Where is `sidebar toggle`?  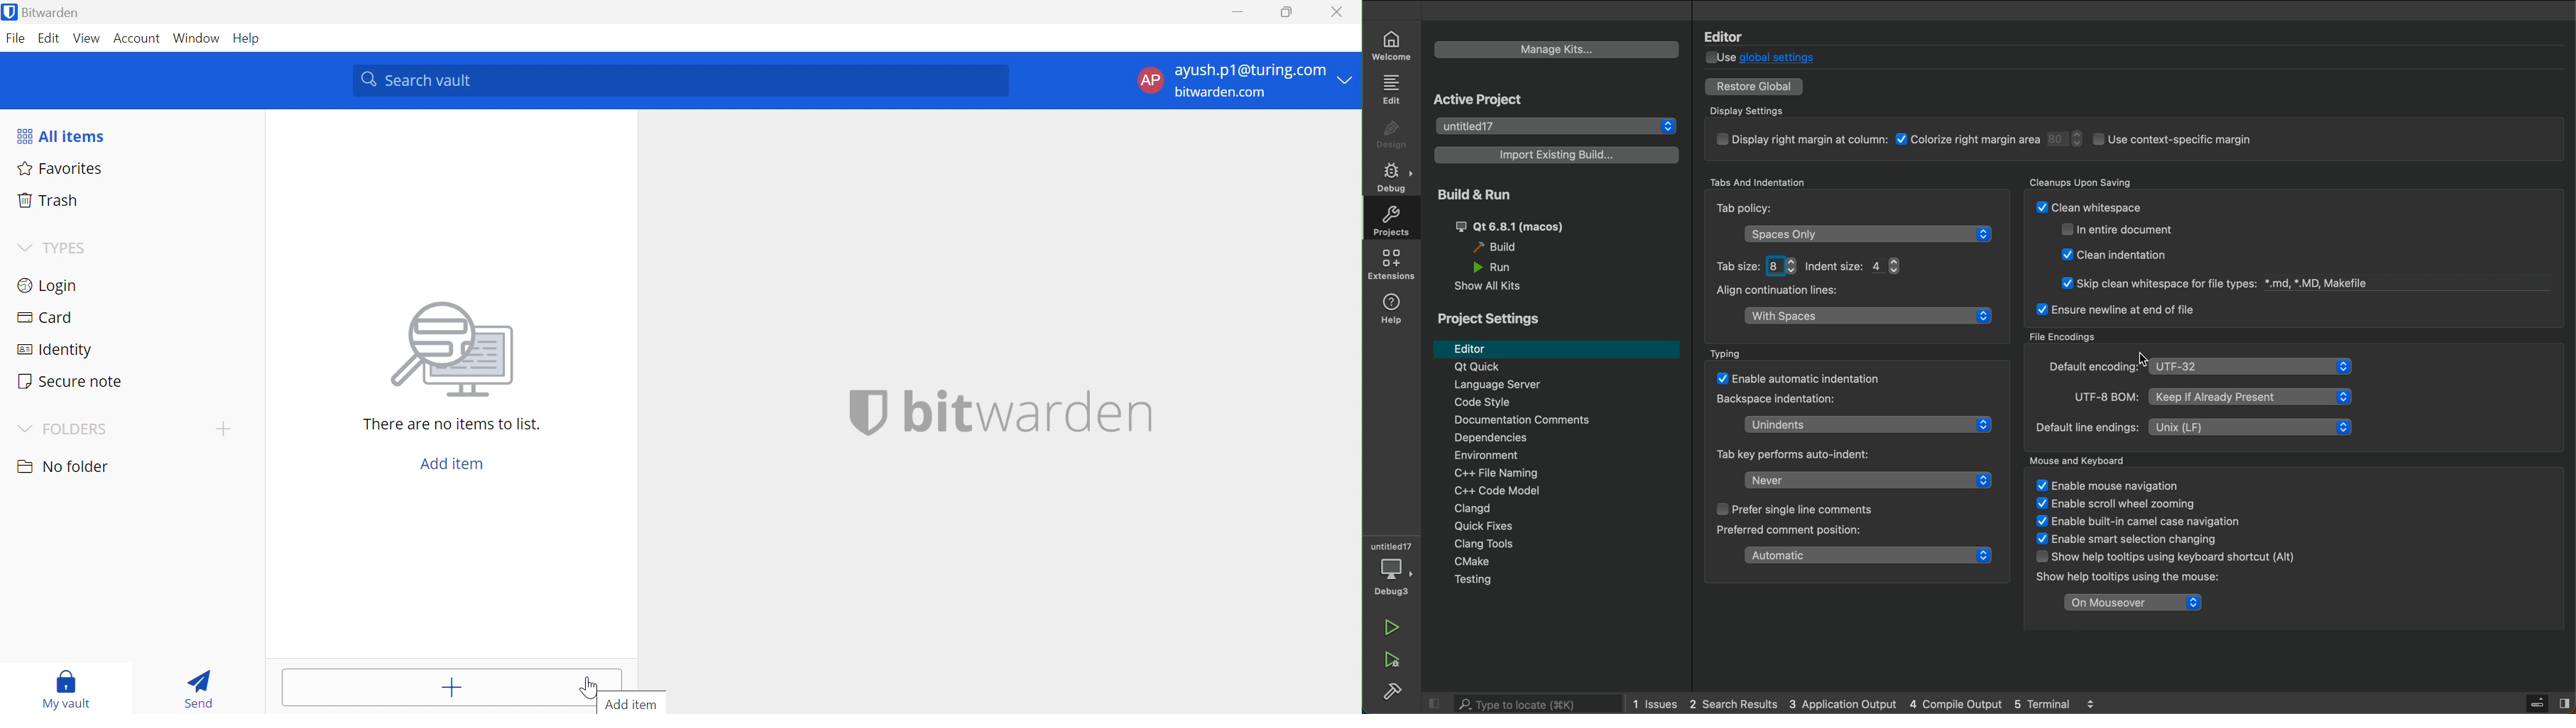
sidebar toggle is located at coordinates (2548, 703).